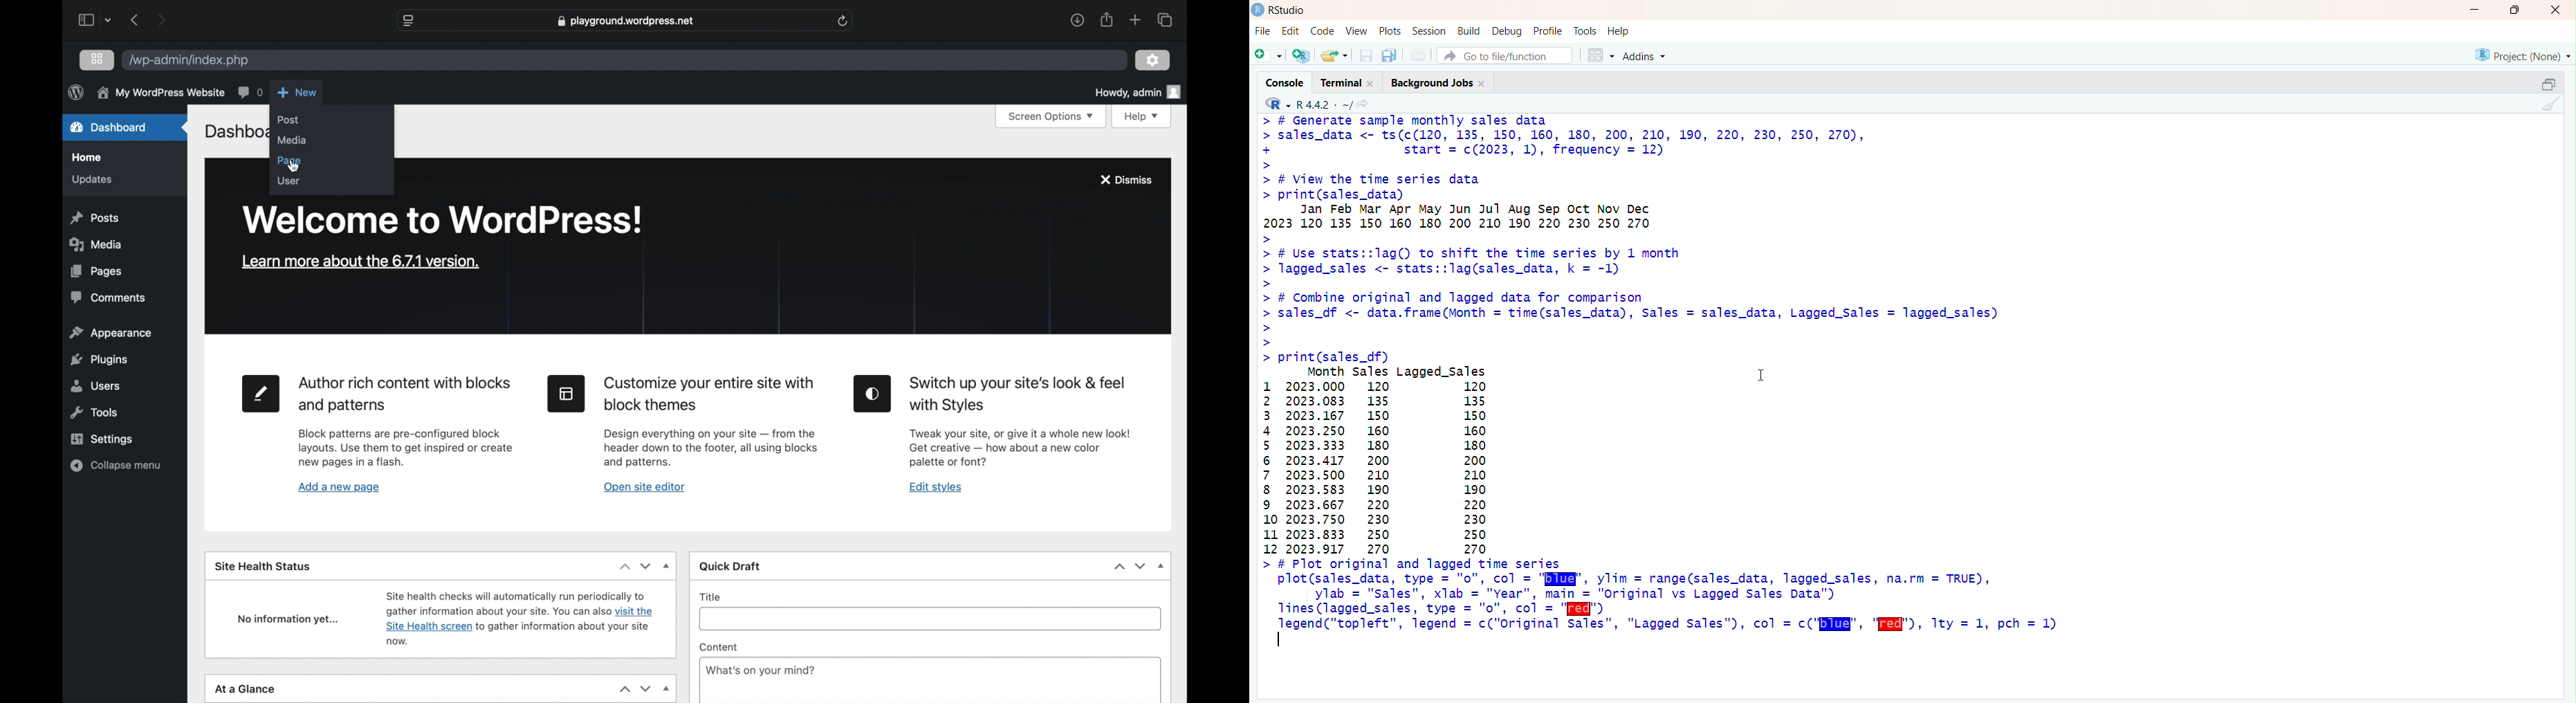 The width and height of the screenshot is (2576, 728). Describe the element at coordinates (1280, 639) in the screenshot. I see `text cursor` at that location.